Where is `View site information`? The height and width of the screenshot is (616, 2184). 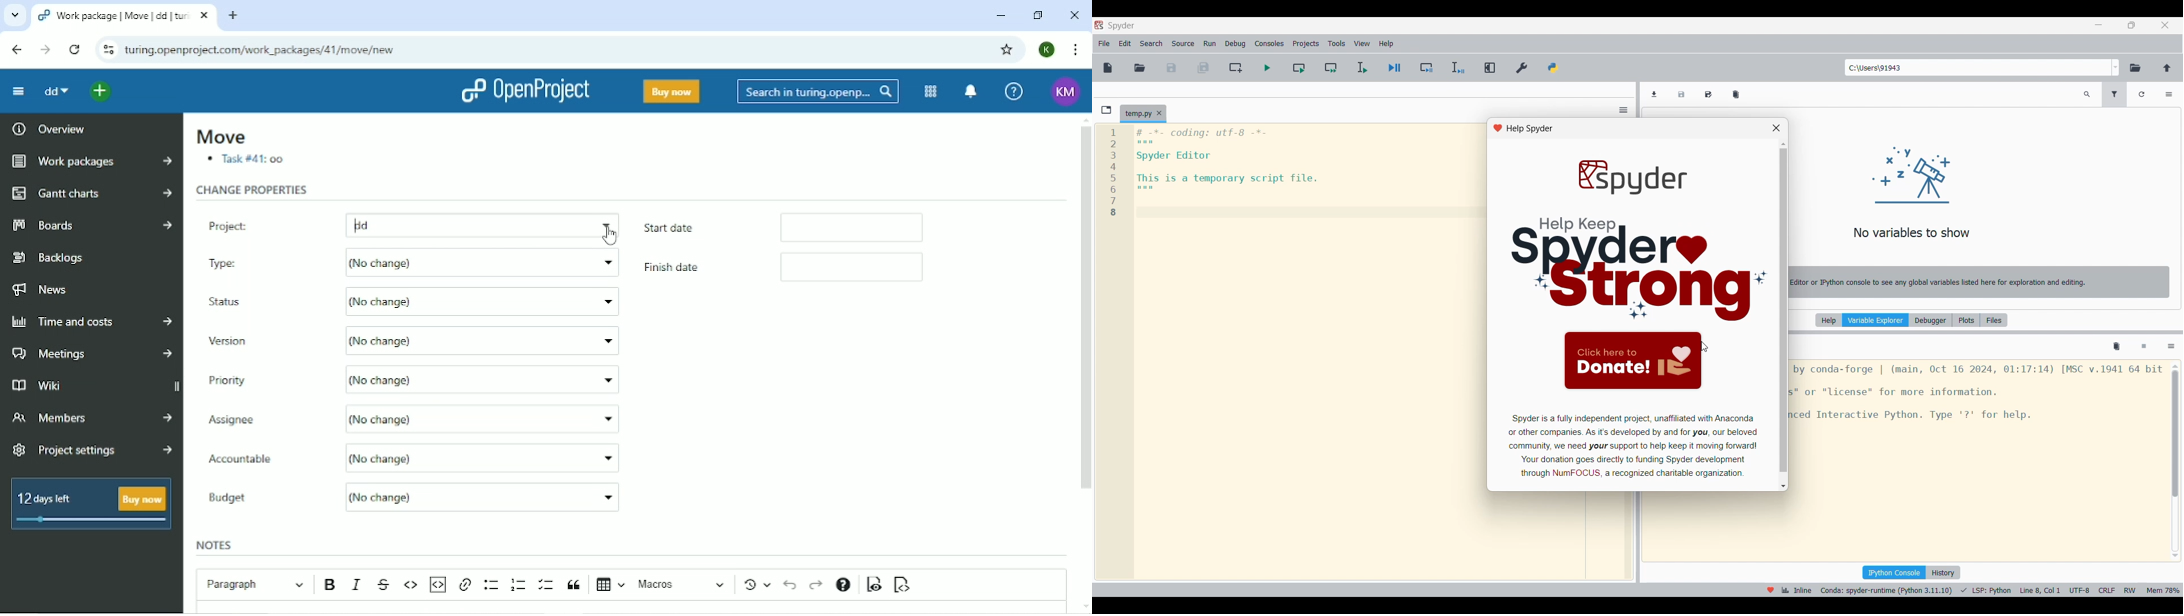
View site information is located at coordinates (107, 50).